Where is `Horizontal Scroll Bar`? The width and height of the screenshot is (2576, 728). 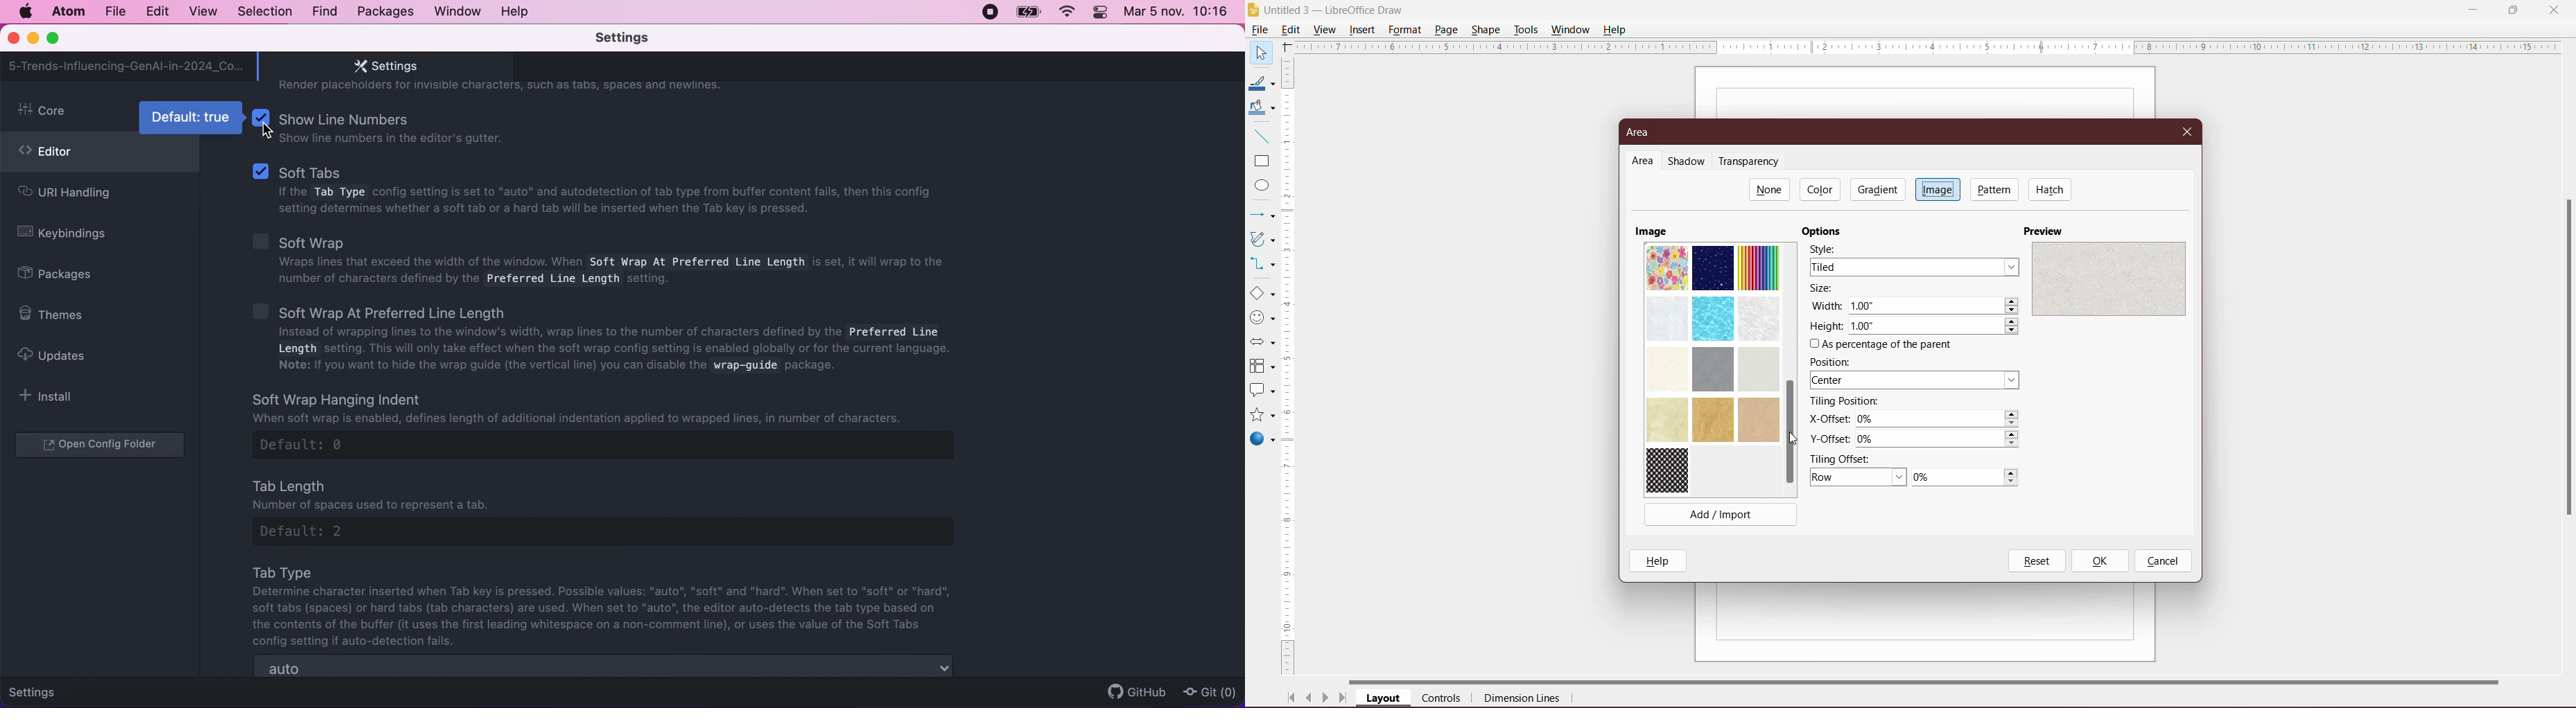
Horizontal Scroll Bar is located at coordinates (1939, 680).